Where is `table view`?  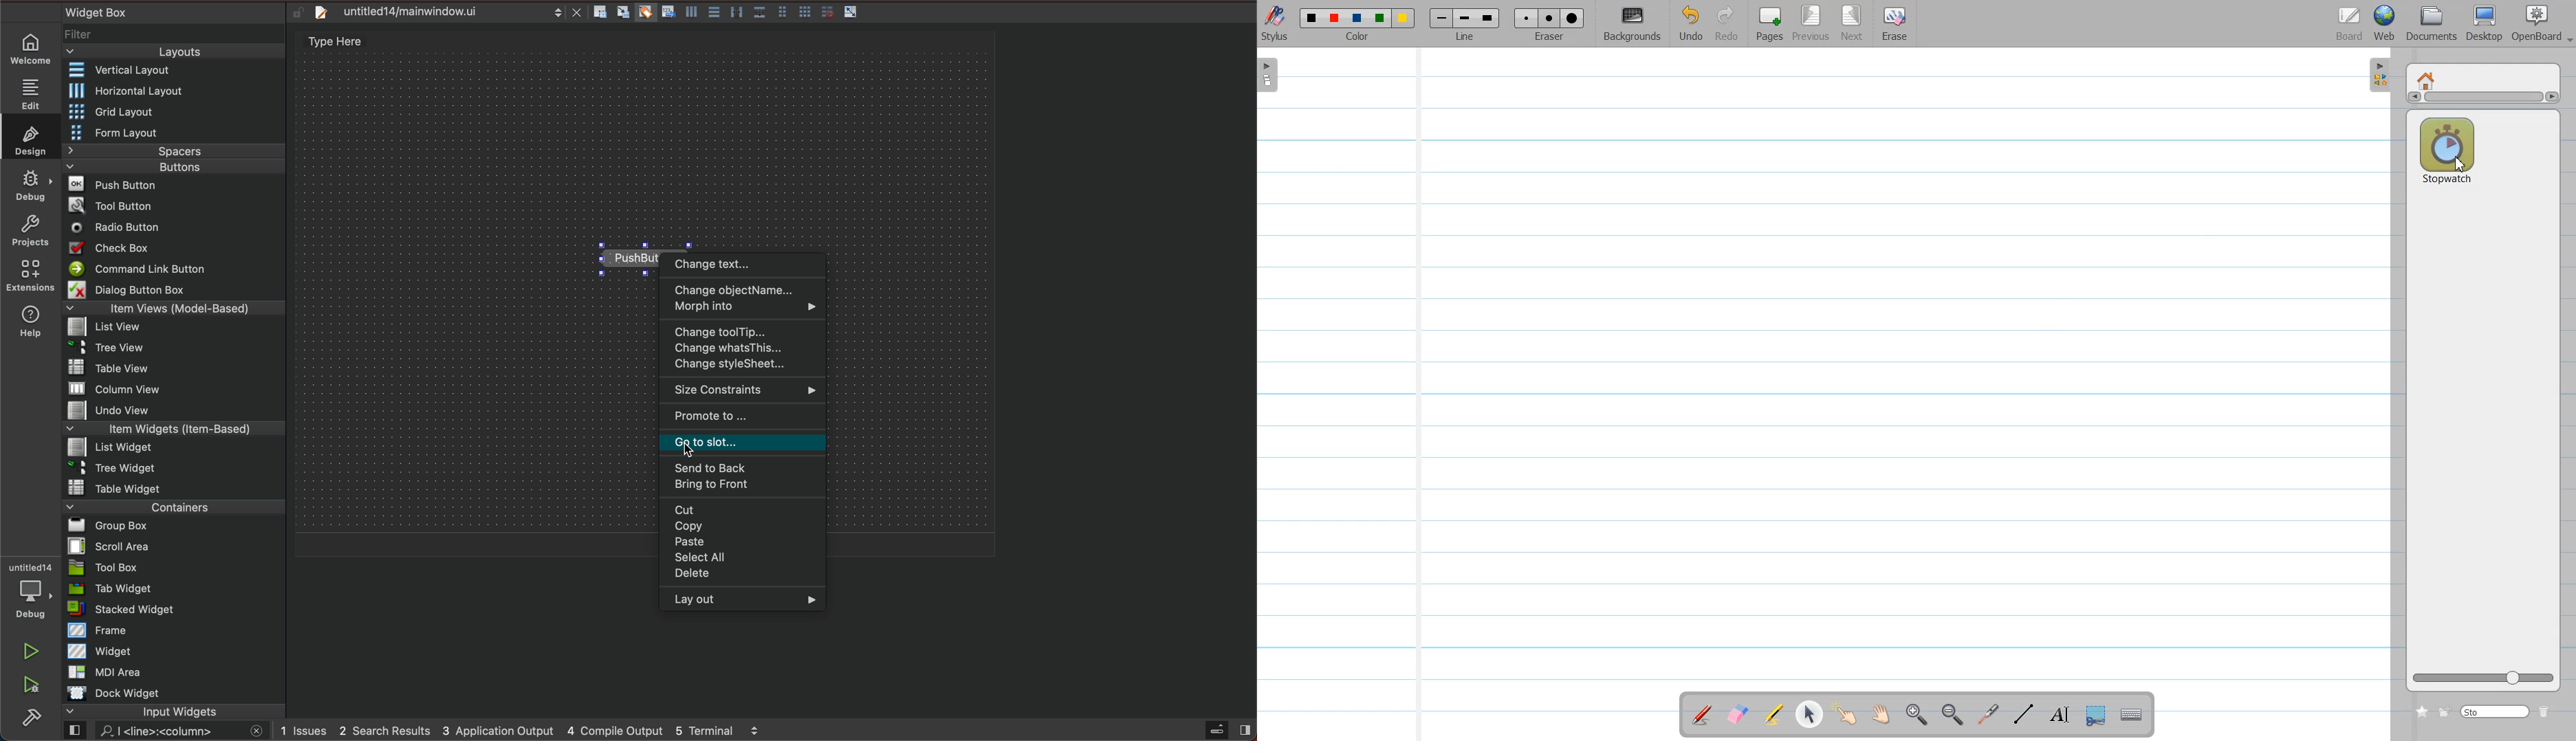
table view is located at coordinates (180, 369).